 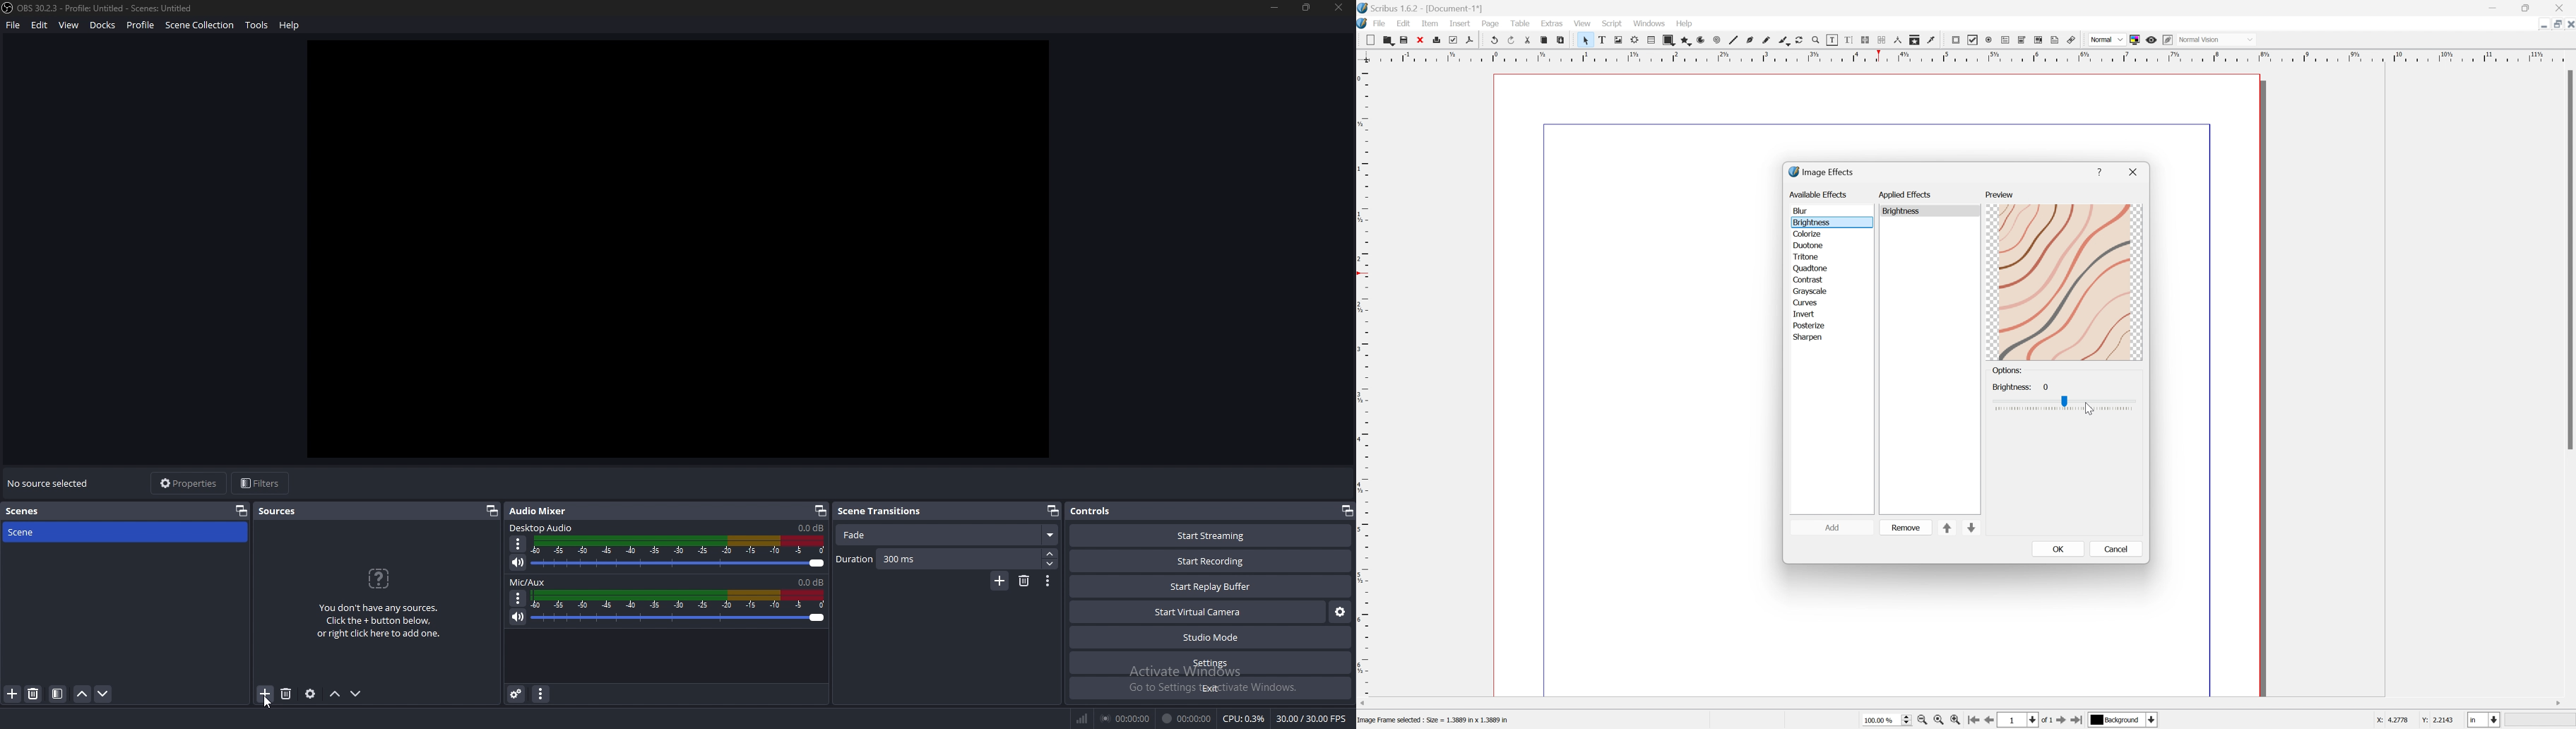 What do you see at coordinates (1099, 511) in the screenshot?
I see `controls` at bounding box center [1099, 511].